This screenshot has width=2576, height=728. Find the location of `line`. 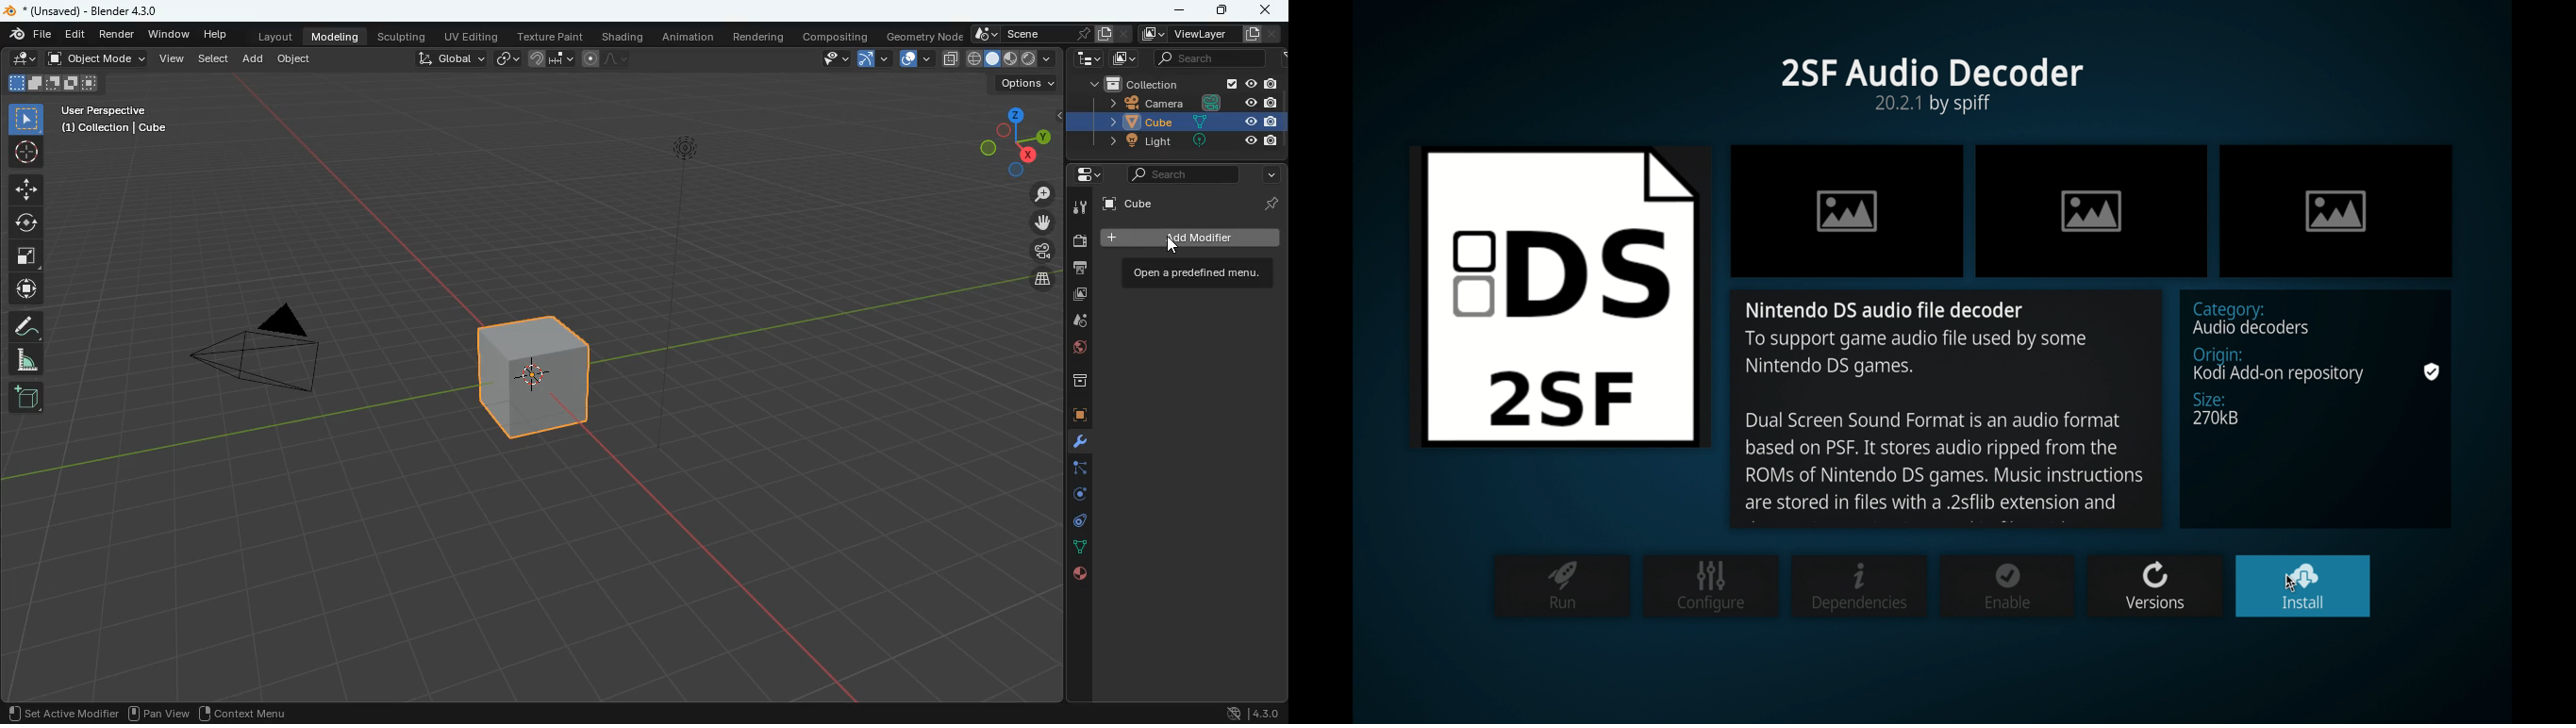

line is located at coordinates (608, 59).